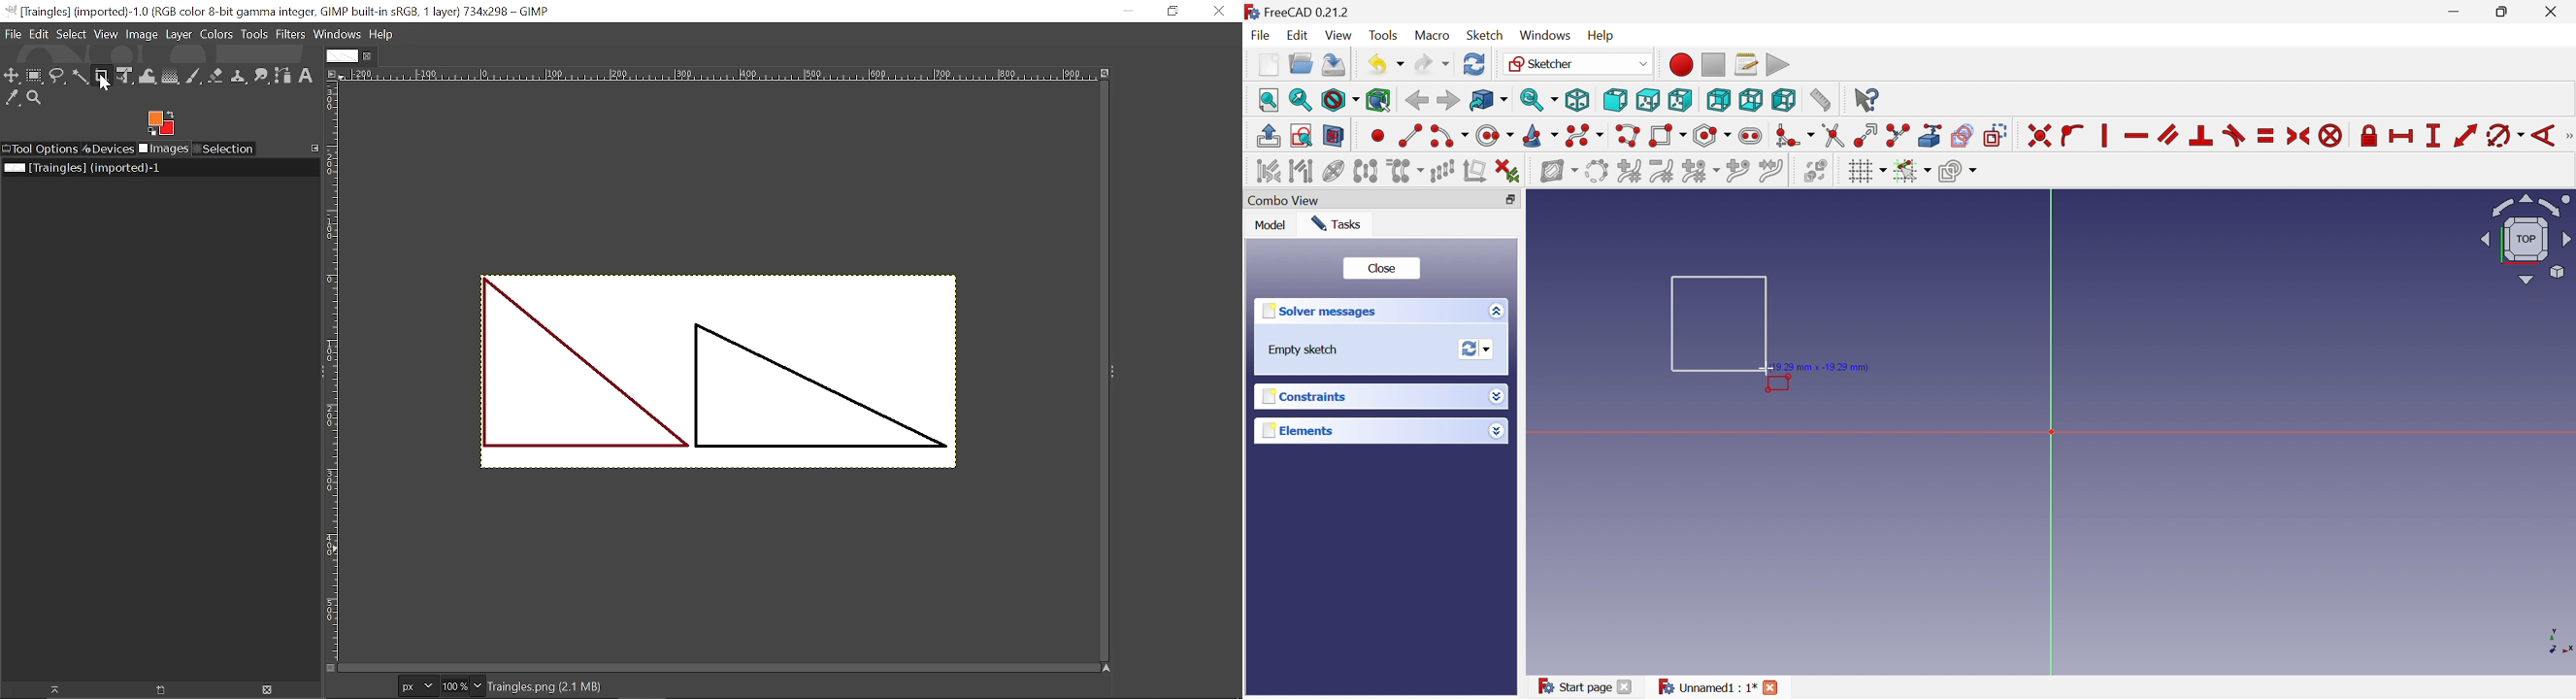 Image resolution: width=2576 pixels, height=700 pixels. I want to click on Select associated constraints, so click(1267, 172).